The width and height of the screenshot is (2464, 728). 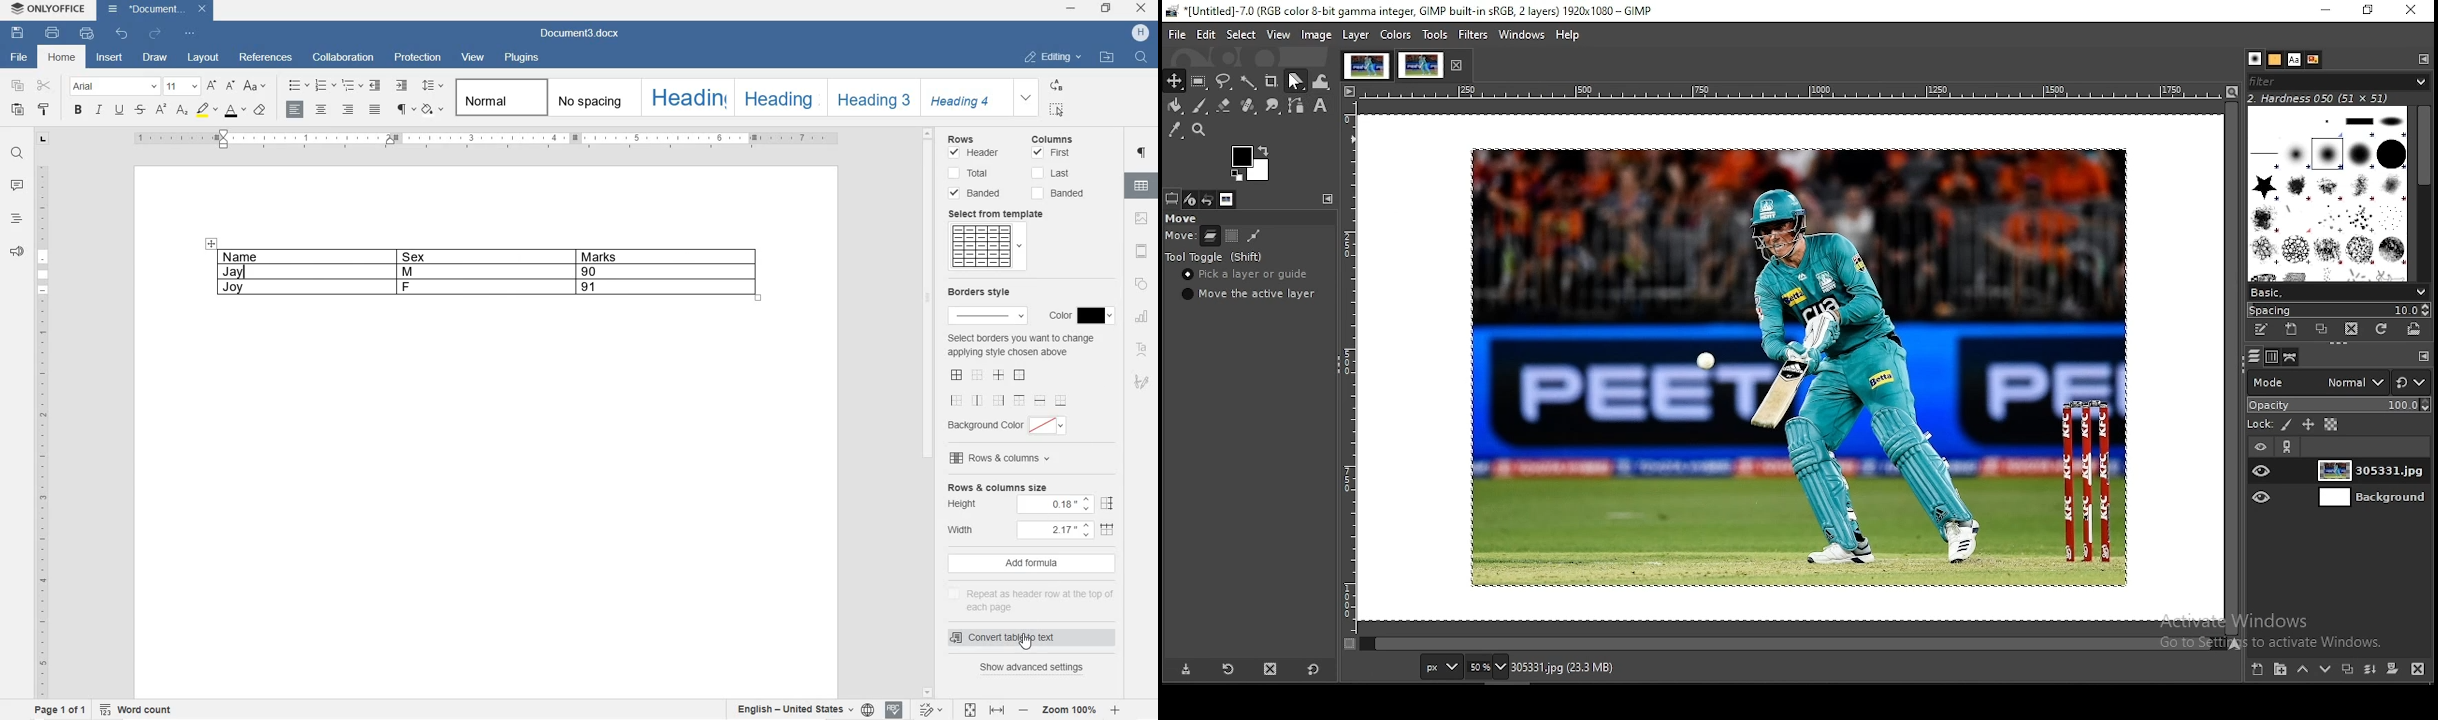 I want to click on background color, so click(x=1011, y=425).